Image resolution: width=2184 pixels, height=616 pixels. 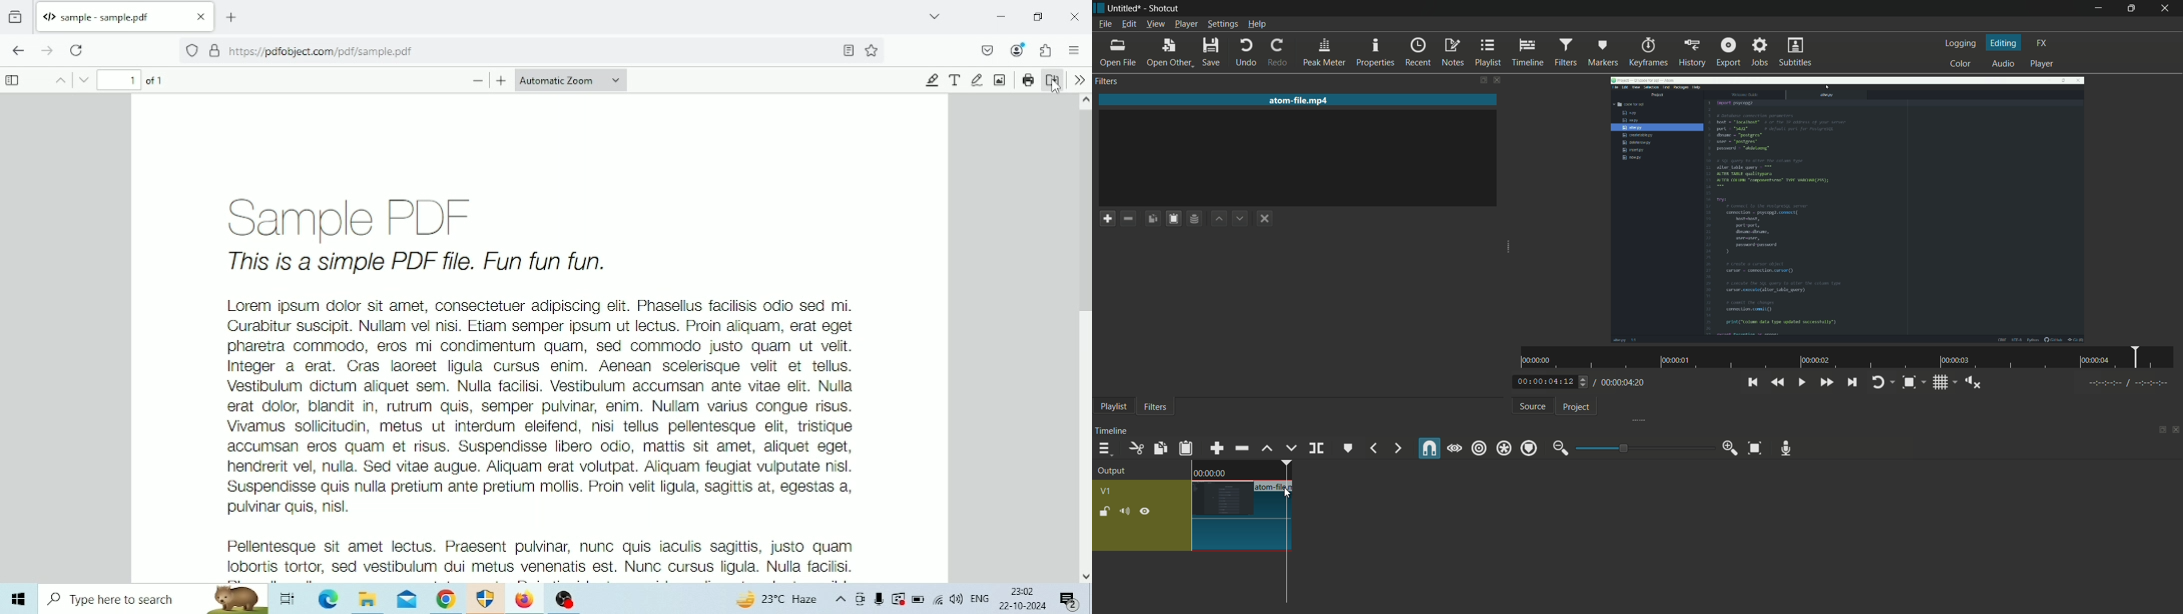 What do you see at coordinates (2134, 9) in the screenshot?
I see `maximize` at bounding box center [2134, 9].